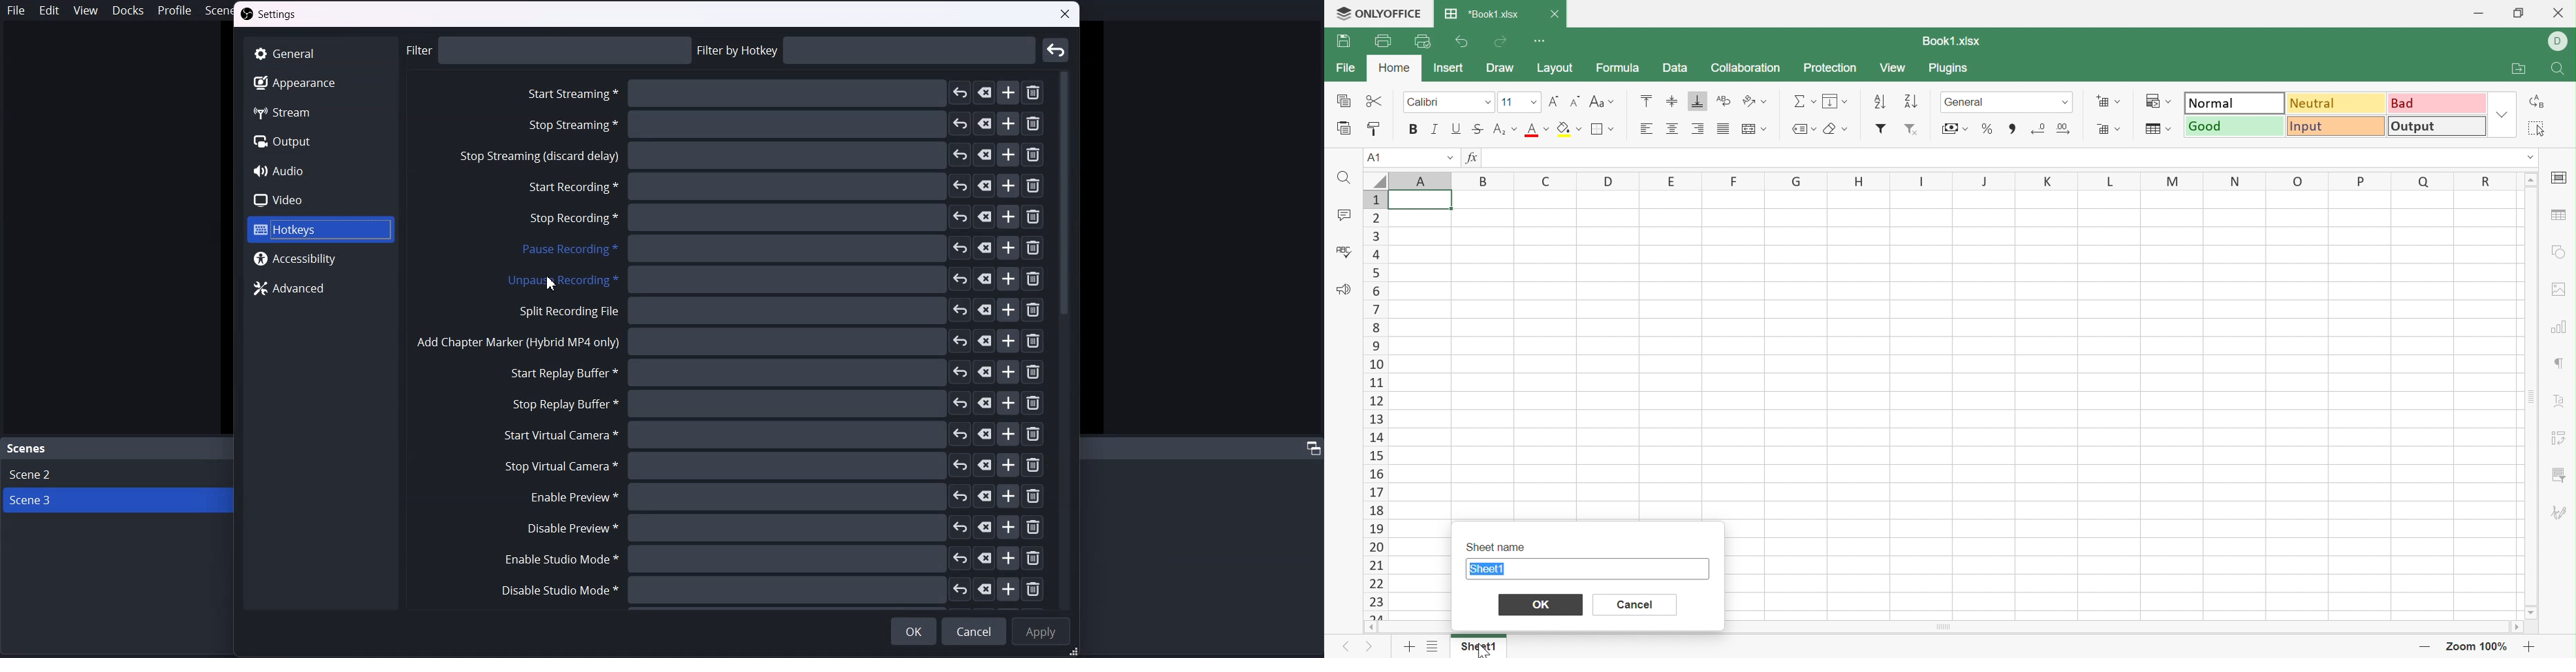  What do you see at coordinates (2338, 127) in the screenshot?
I see `Input` at bounding box center [2338, 127].